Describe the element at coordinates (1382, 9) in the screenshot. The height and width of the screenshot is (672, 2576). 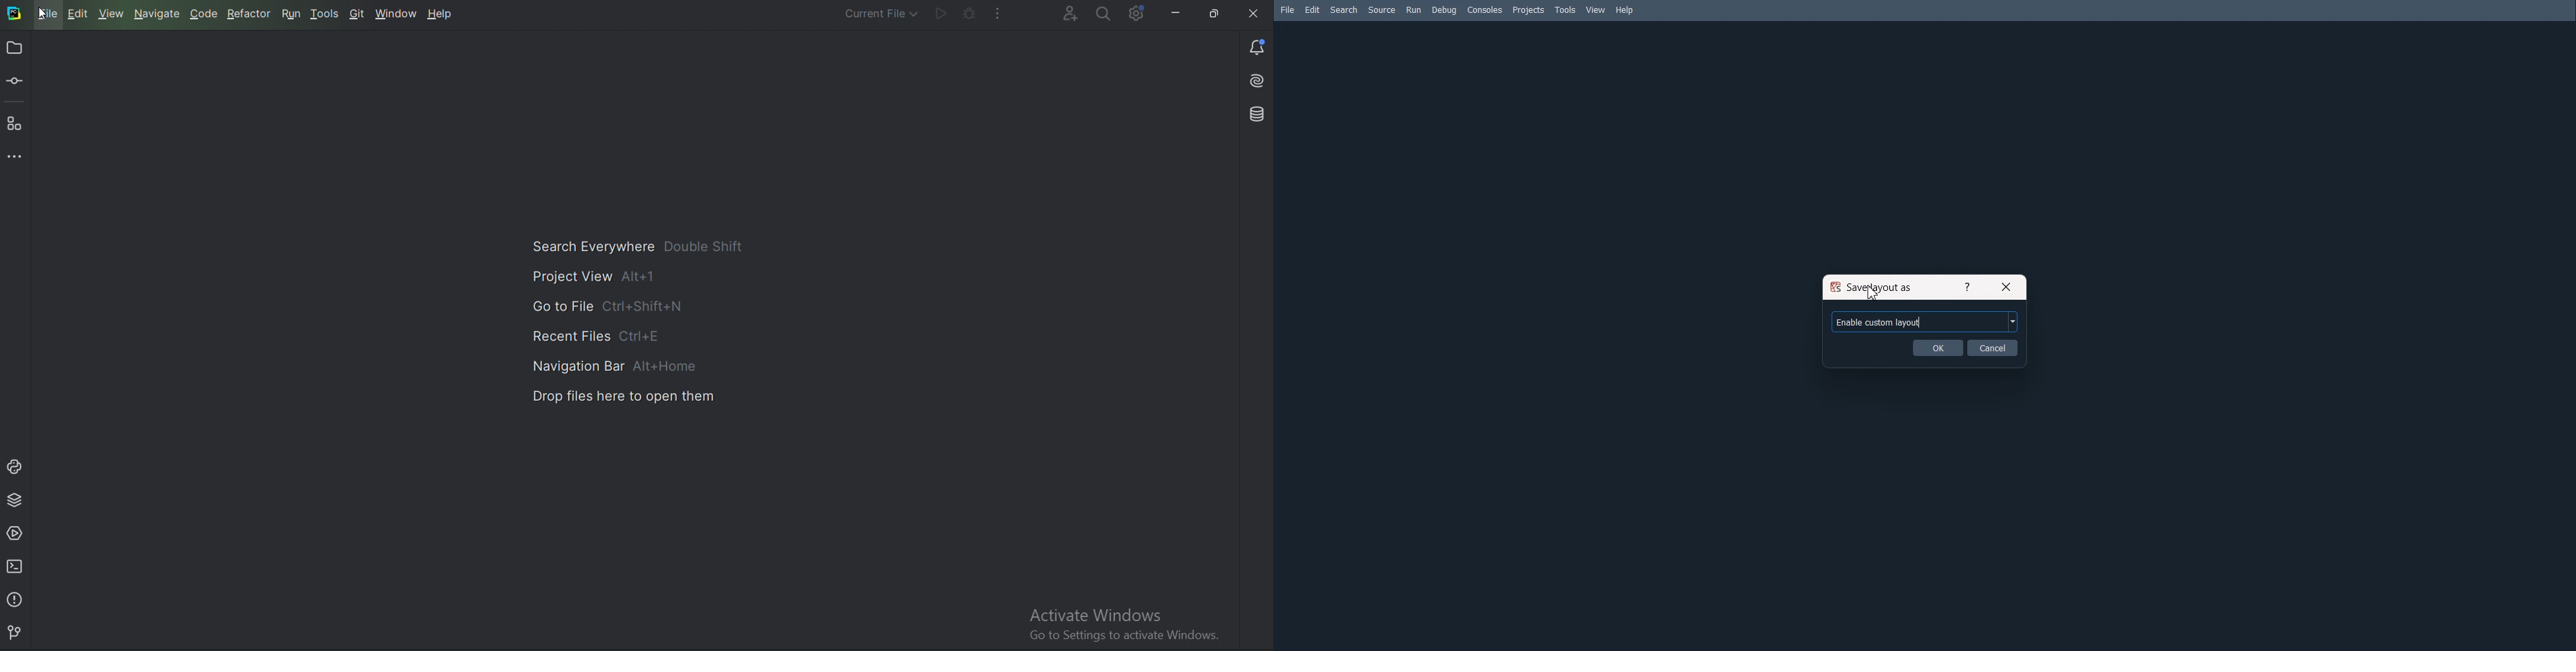
I see `Source` at that location.